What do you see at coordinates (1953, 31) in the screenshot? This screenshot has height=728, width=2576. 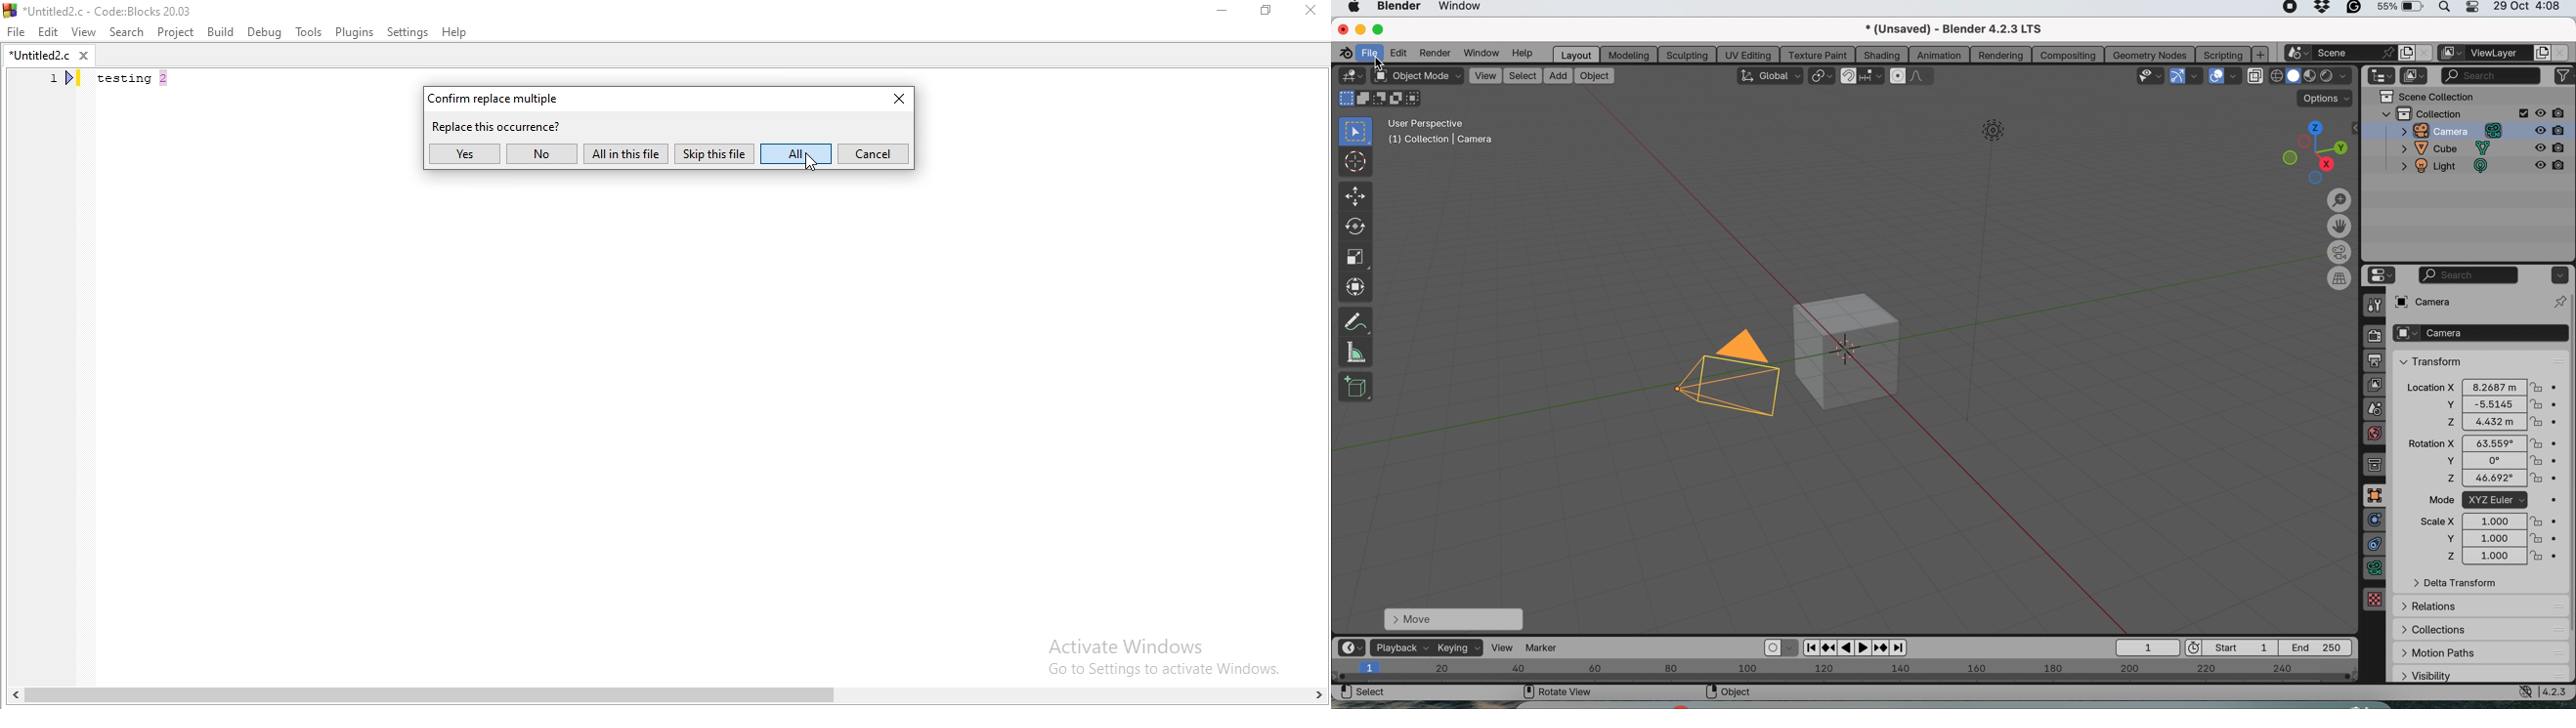 I see `* (Unsaved) - Blender 4.2.3 LTS` at bounding box center [1953, 31].